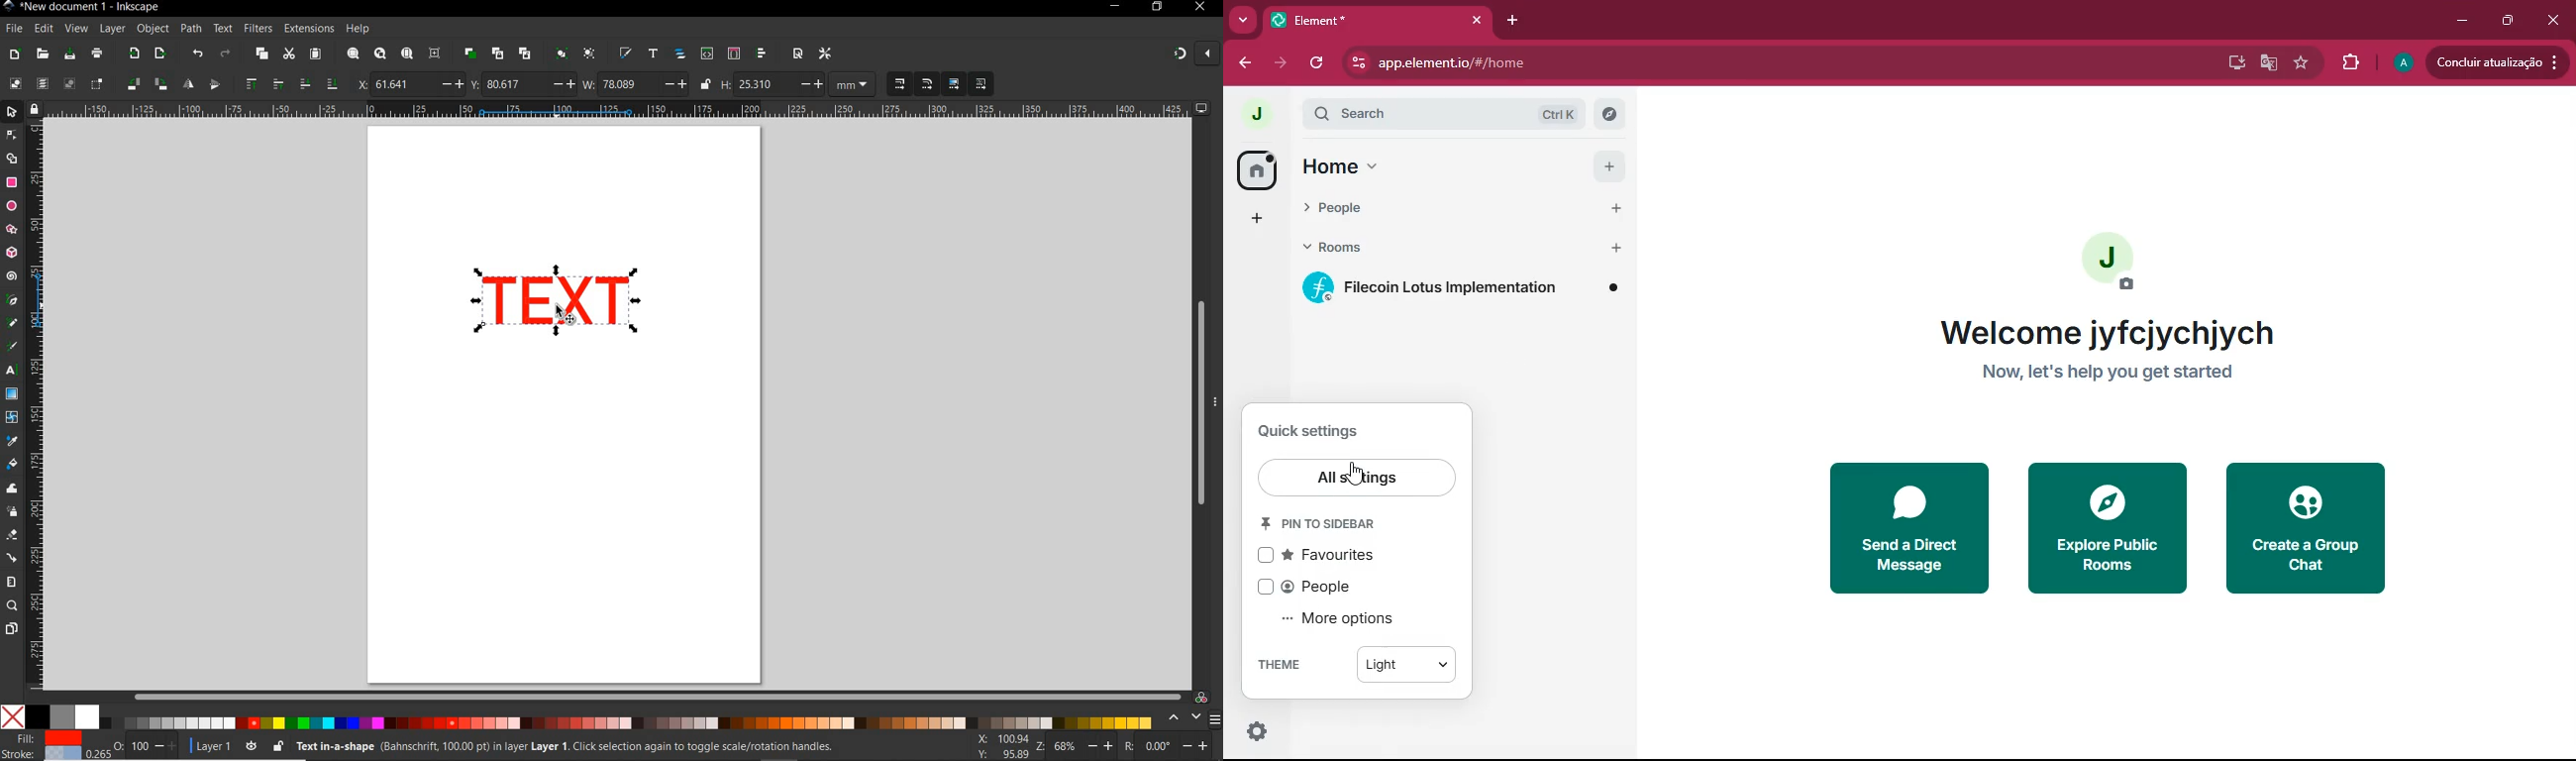  What do you see at coordinates (15, 53) in the screenshot?
I see `new` at bounding box center [15, 53].